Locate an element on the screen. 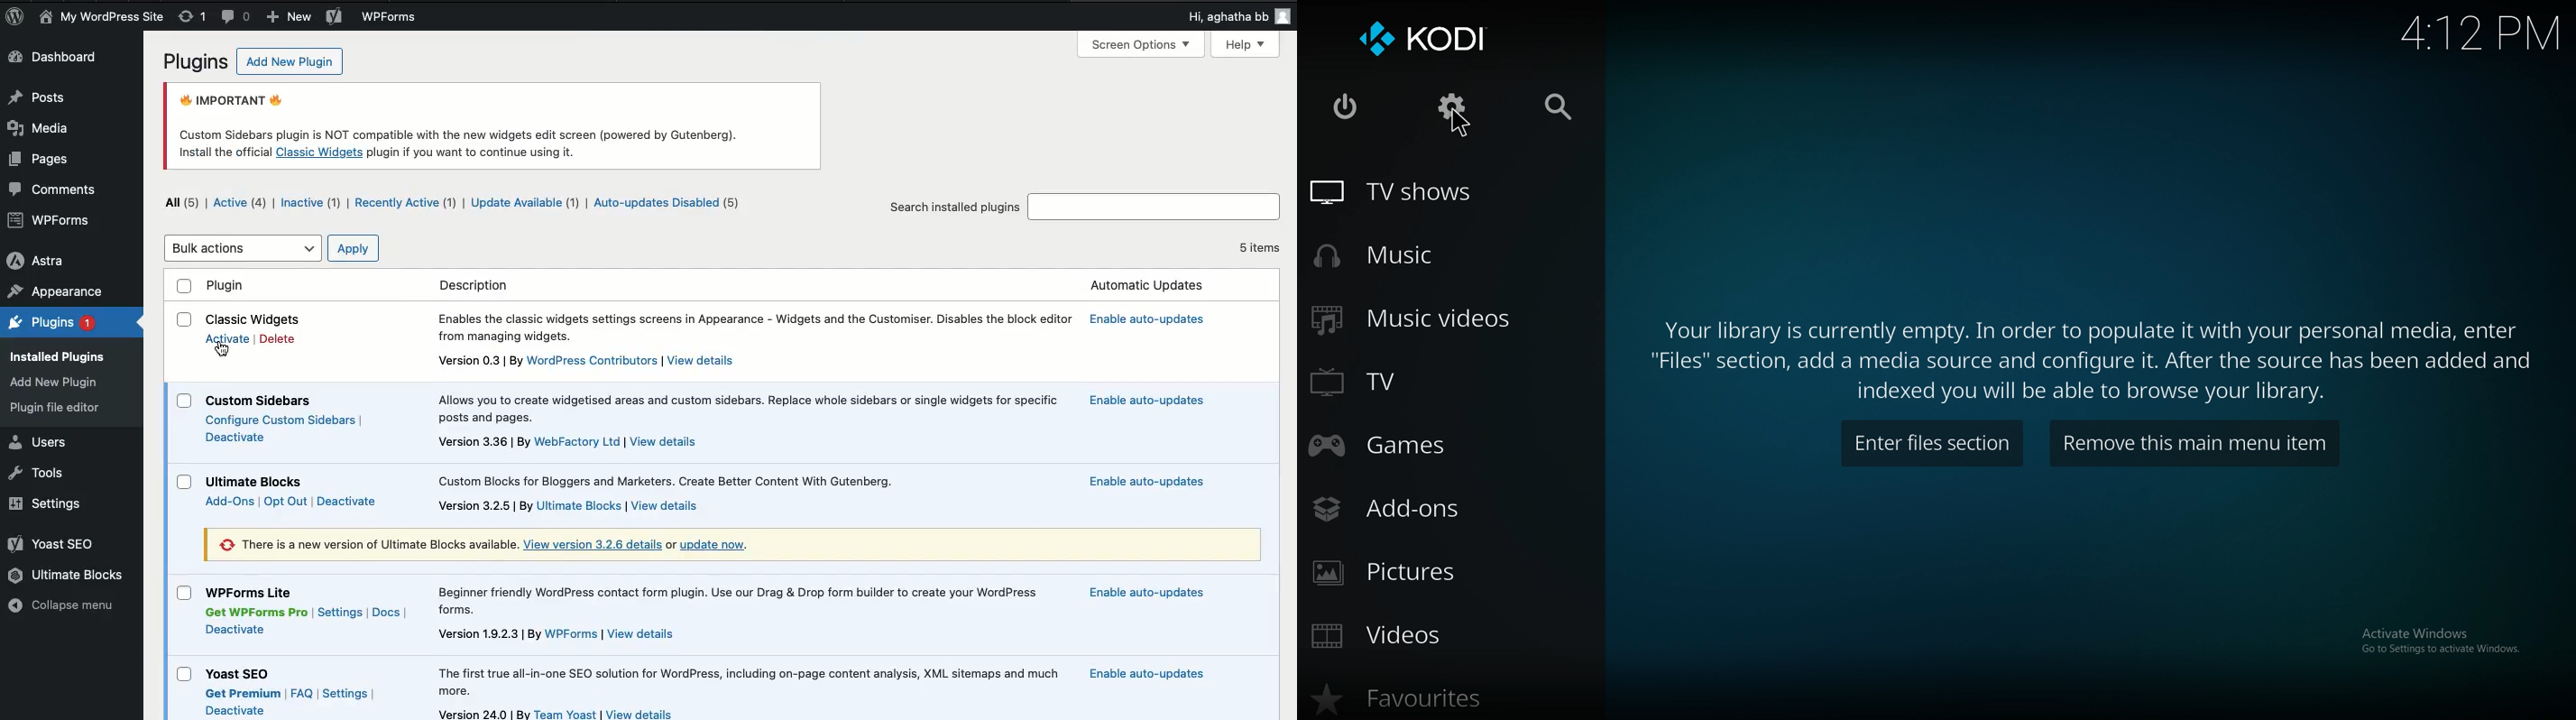 The height and width of the screenshot is (728, 2576). settings is located at coordinates (1451, 107).